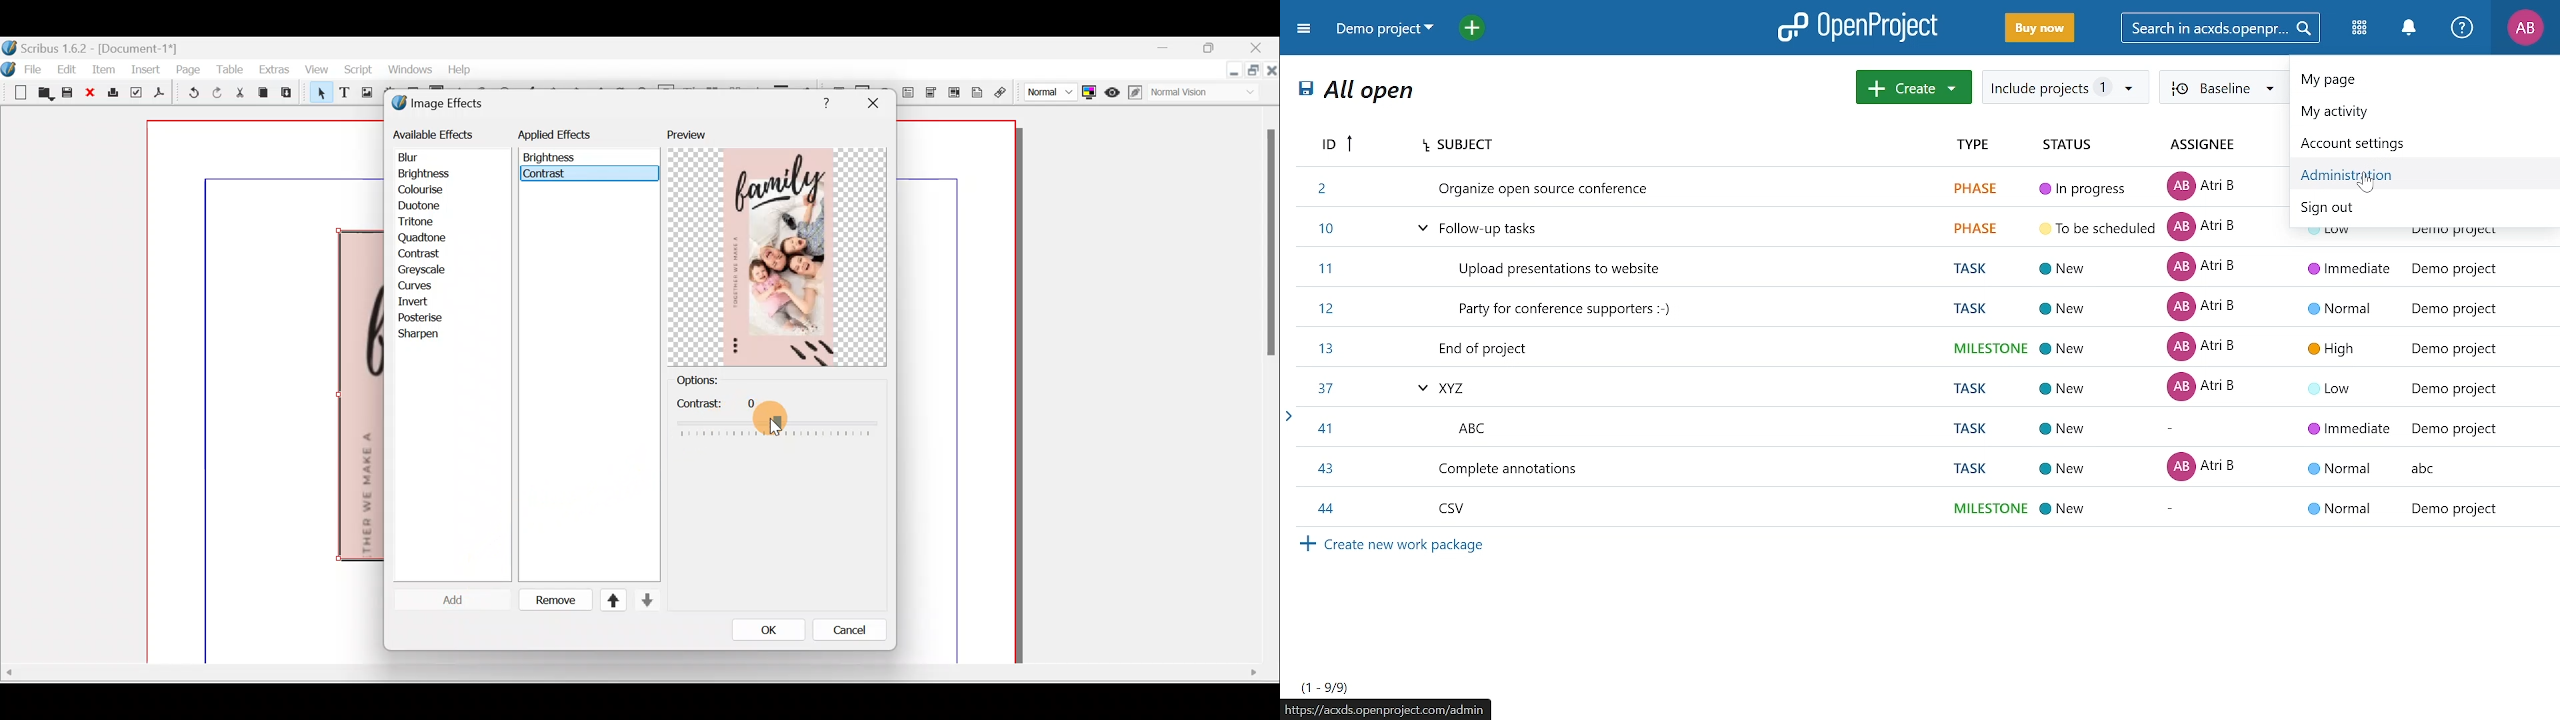  Describe the element at coordinates (69, 94) in the screenshot. I see `Save` at that location.